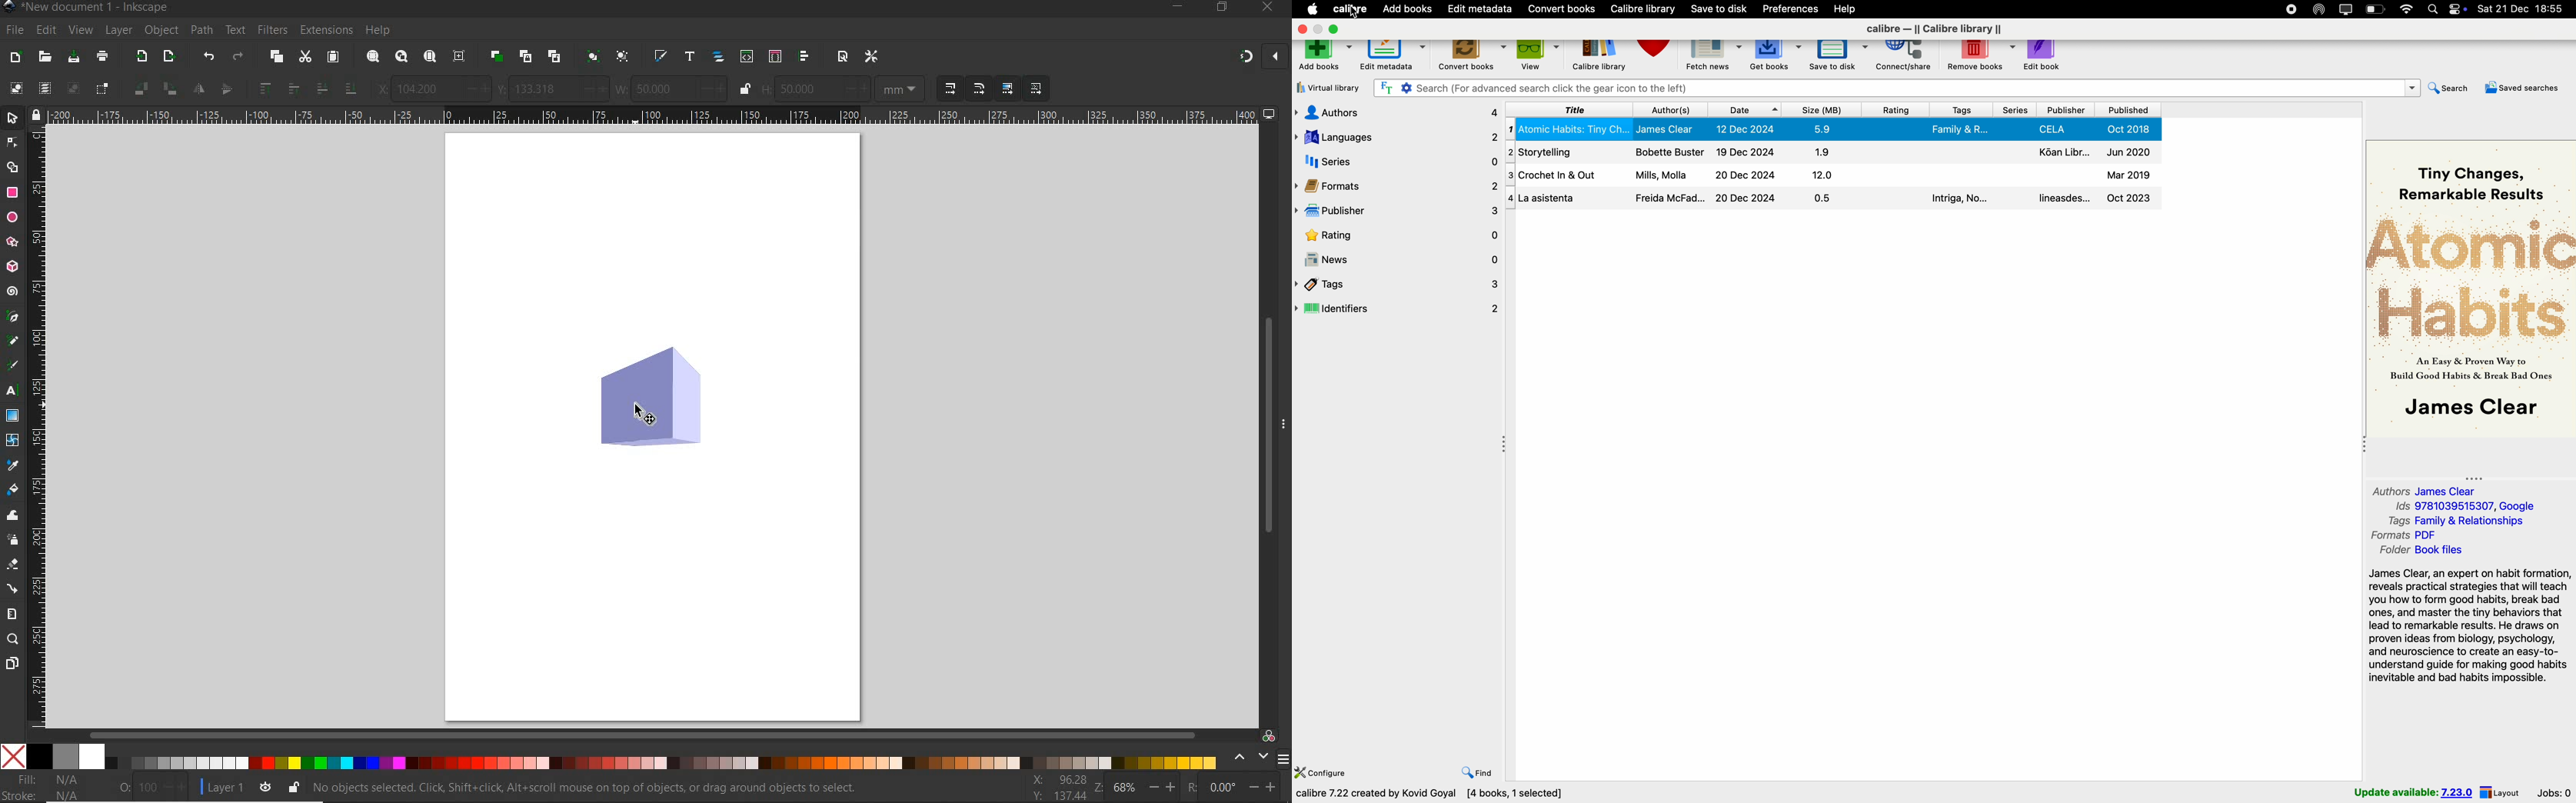 The width and height of the screenshot is (2576, 812). I want to click on published, so click(2128, 110).